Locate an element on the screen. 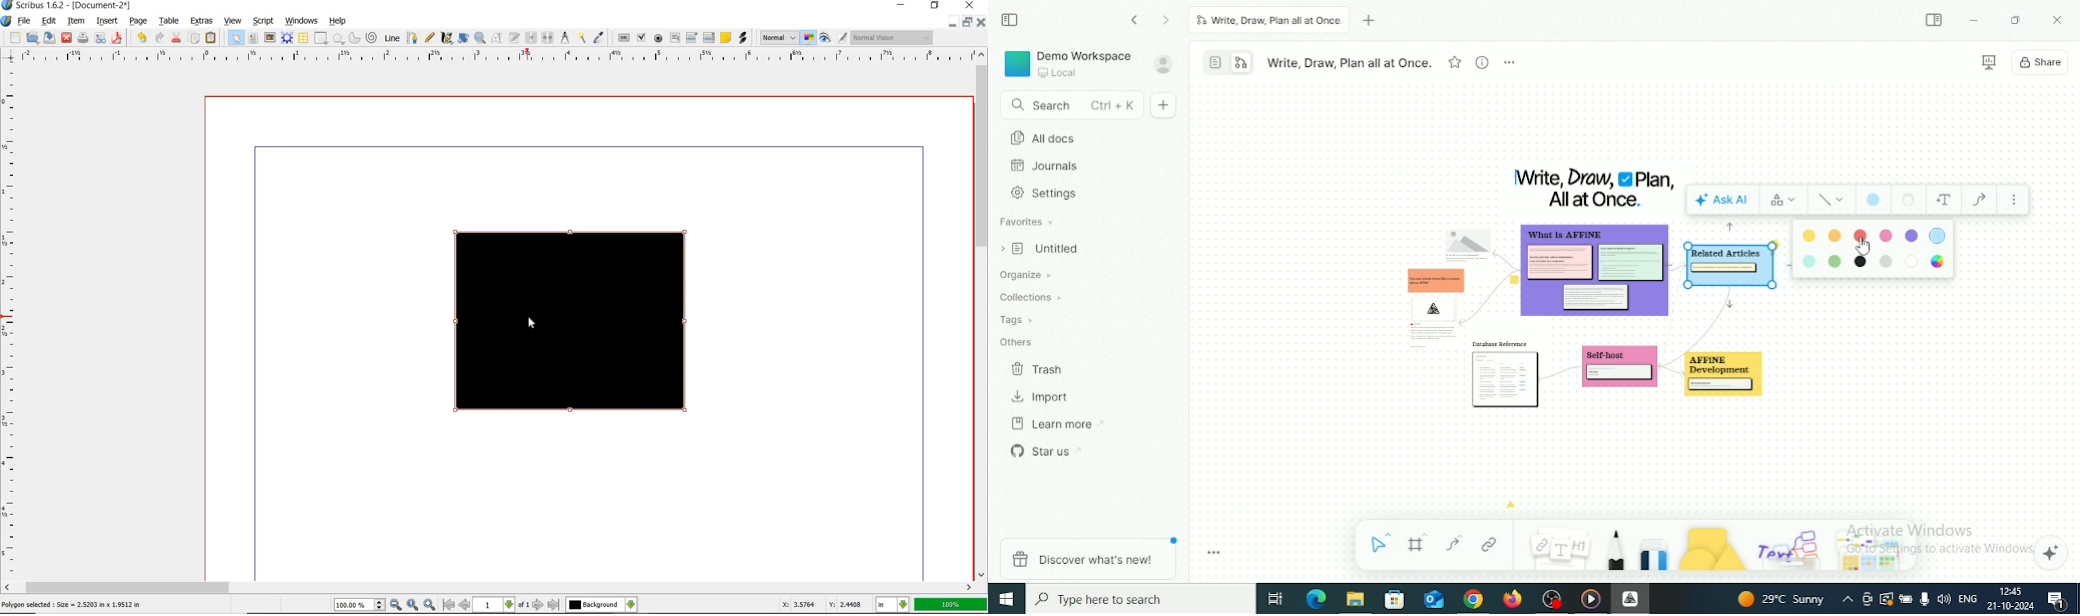  Red is located at coordinates (1862, 234).